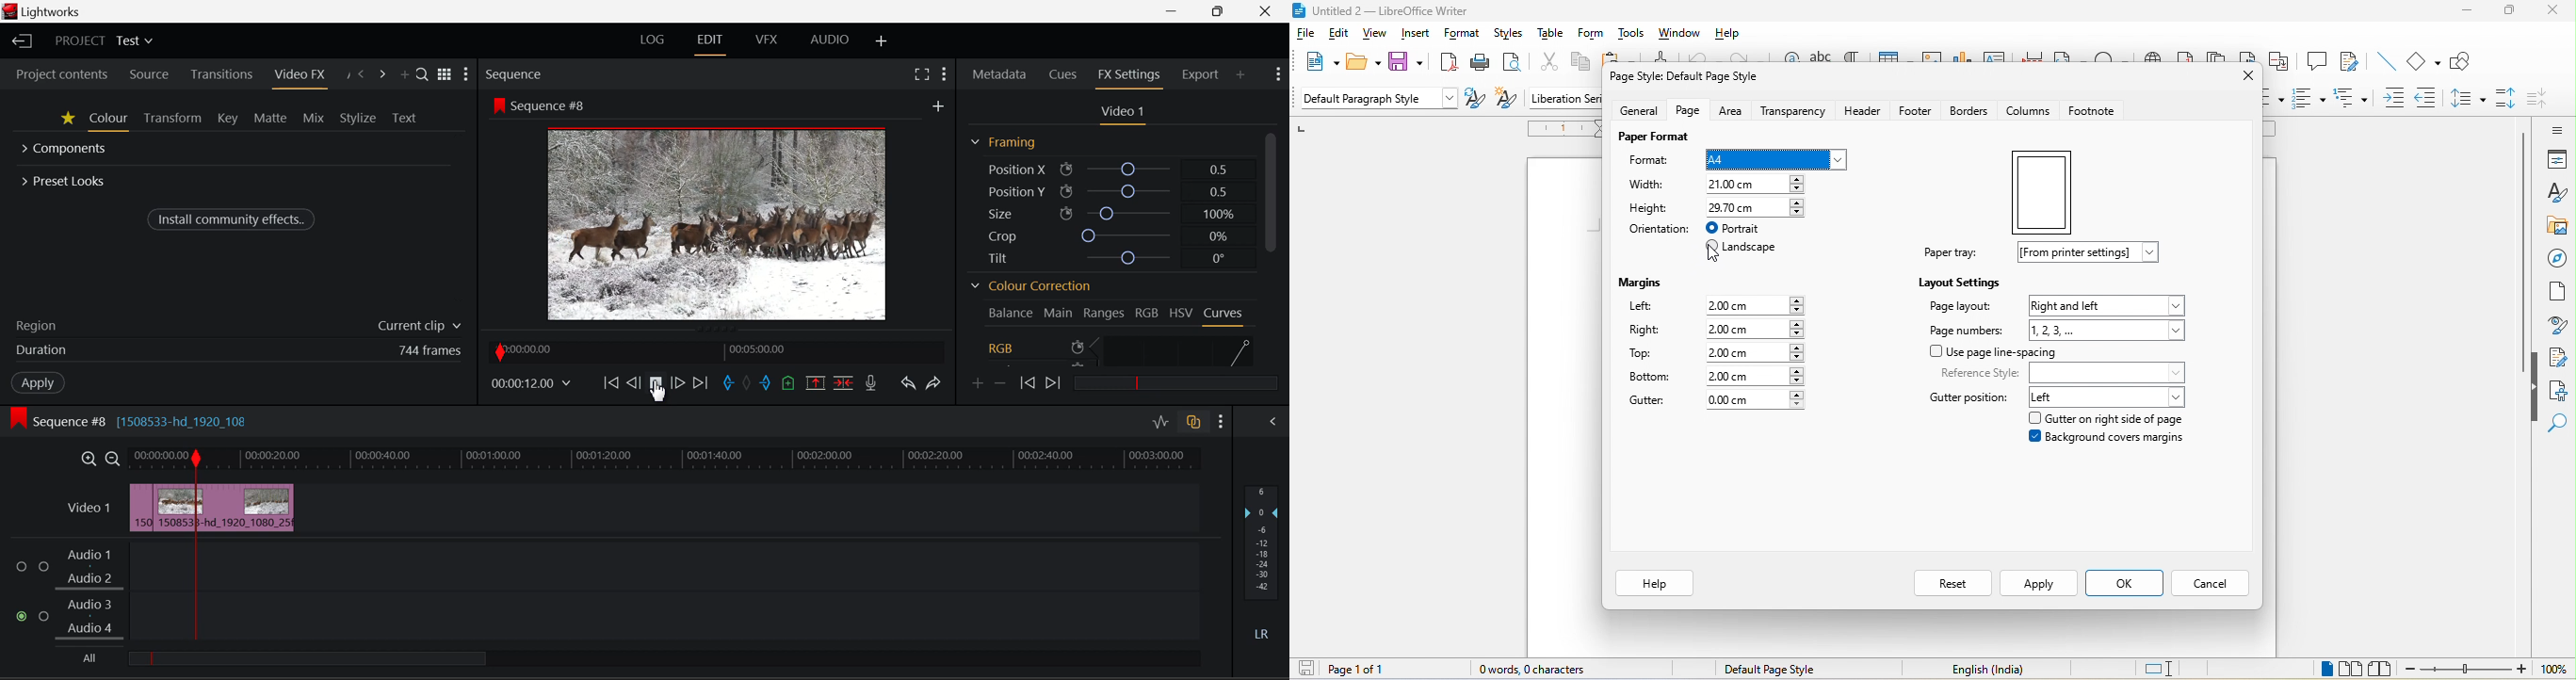  I want to click on liberation, so click(1564, 99).